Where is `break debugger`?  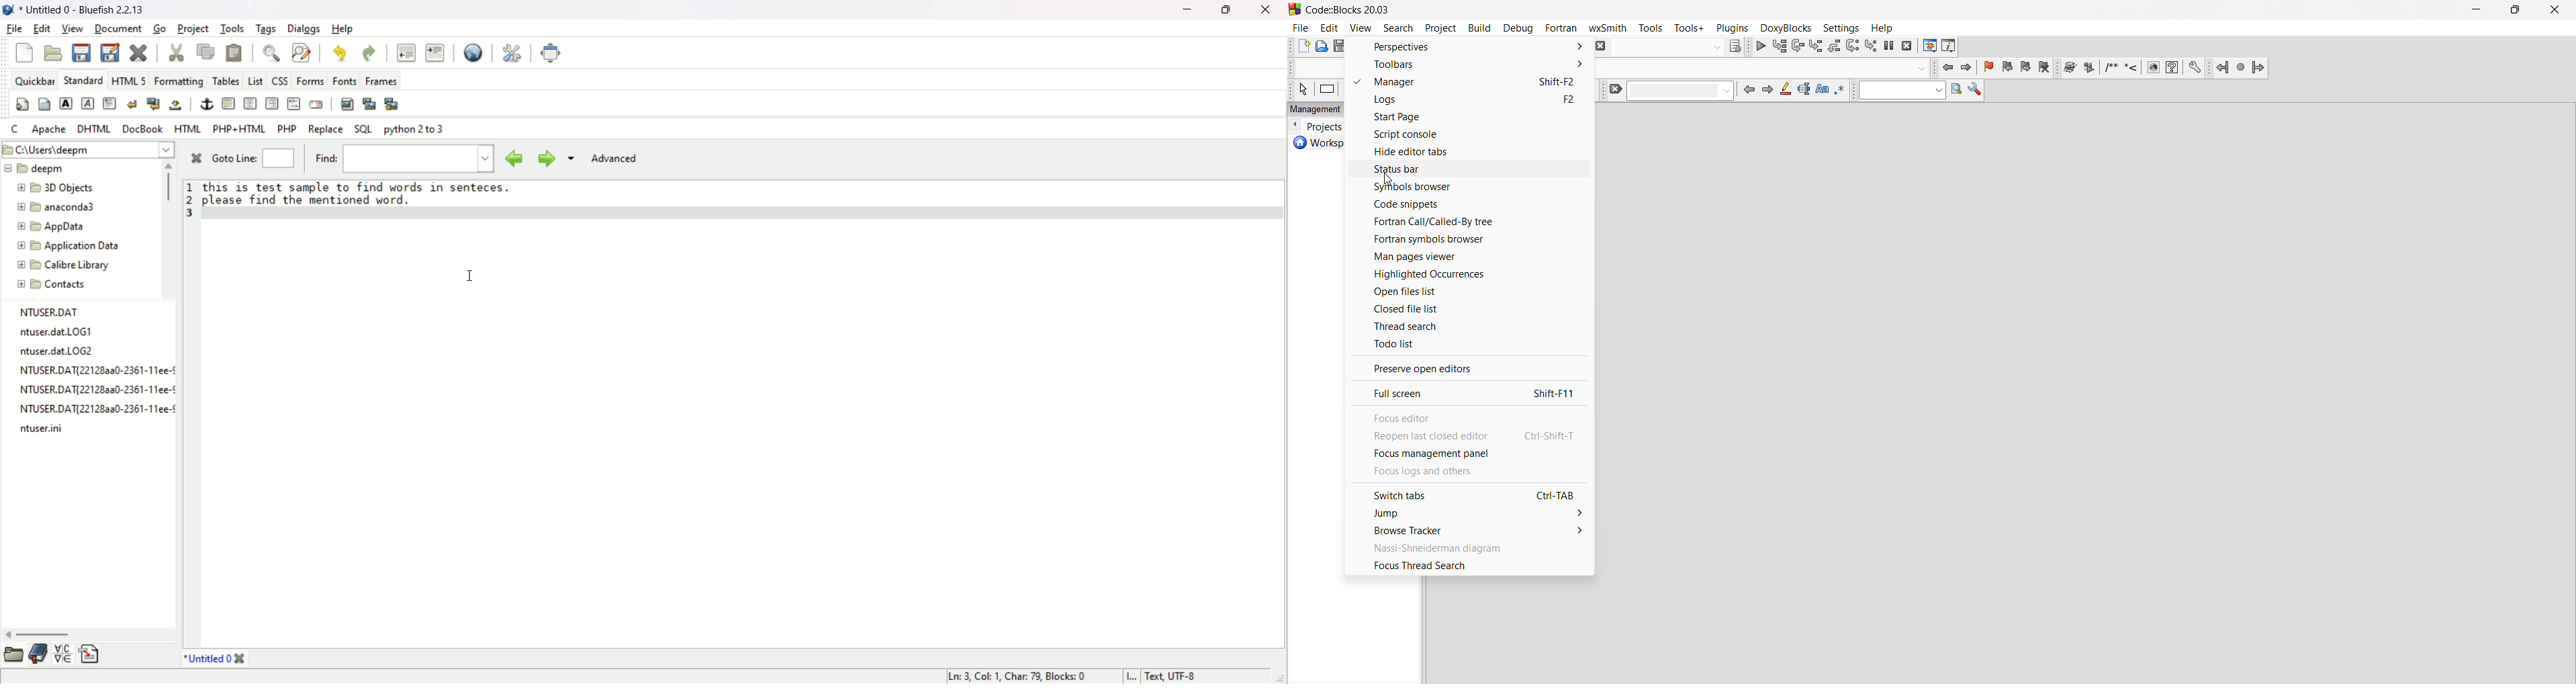
break debugger is located at coordinates (1890, 48).